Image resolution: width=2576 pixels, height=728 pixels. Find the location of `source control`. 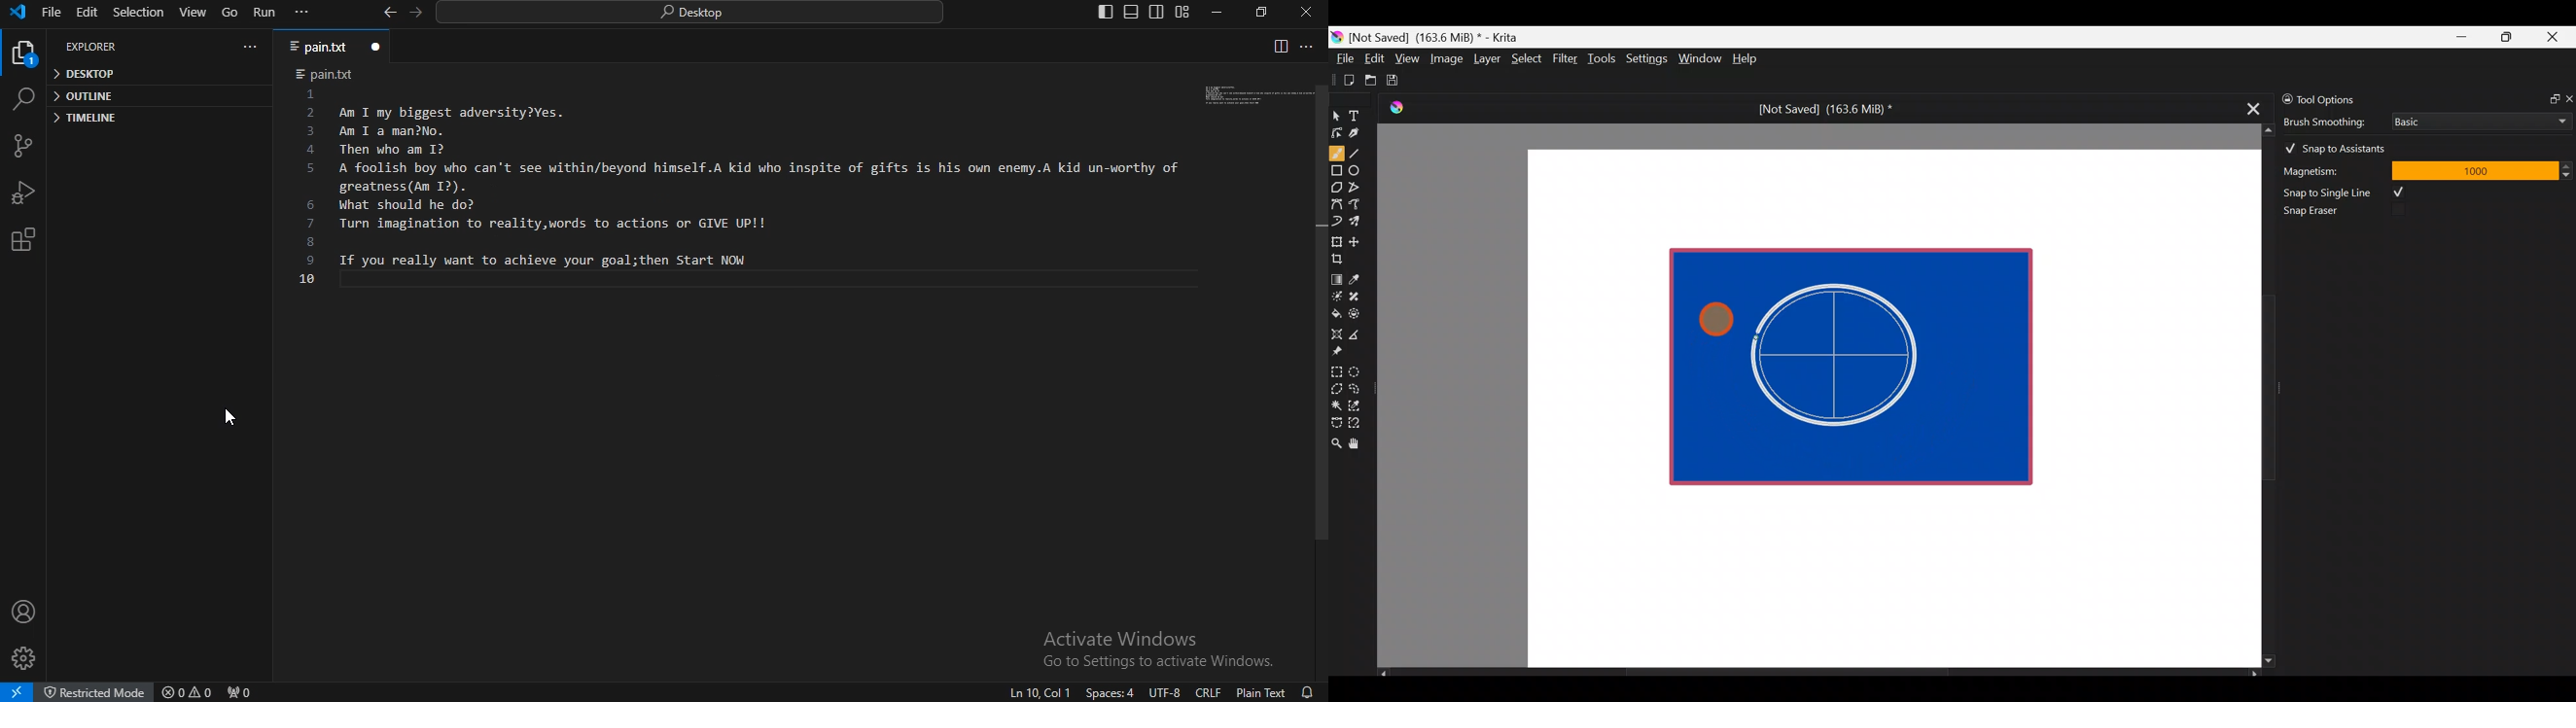

source control is located at coordinates (21, 145).